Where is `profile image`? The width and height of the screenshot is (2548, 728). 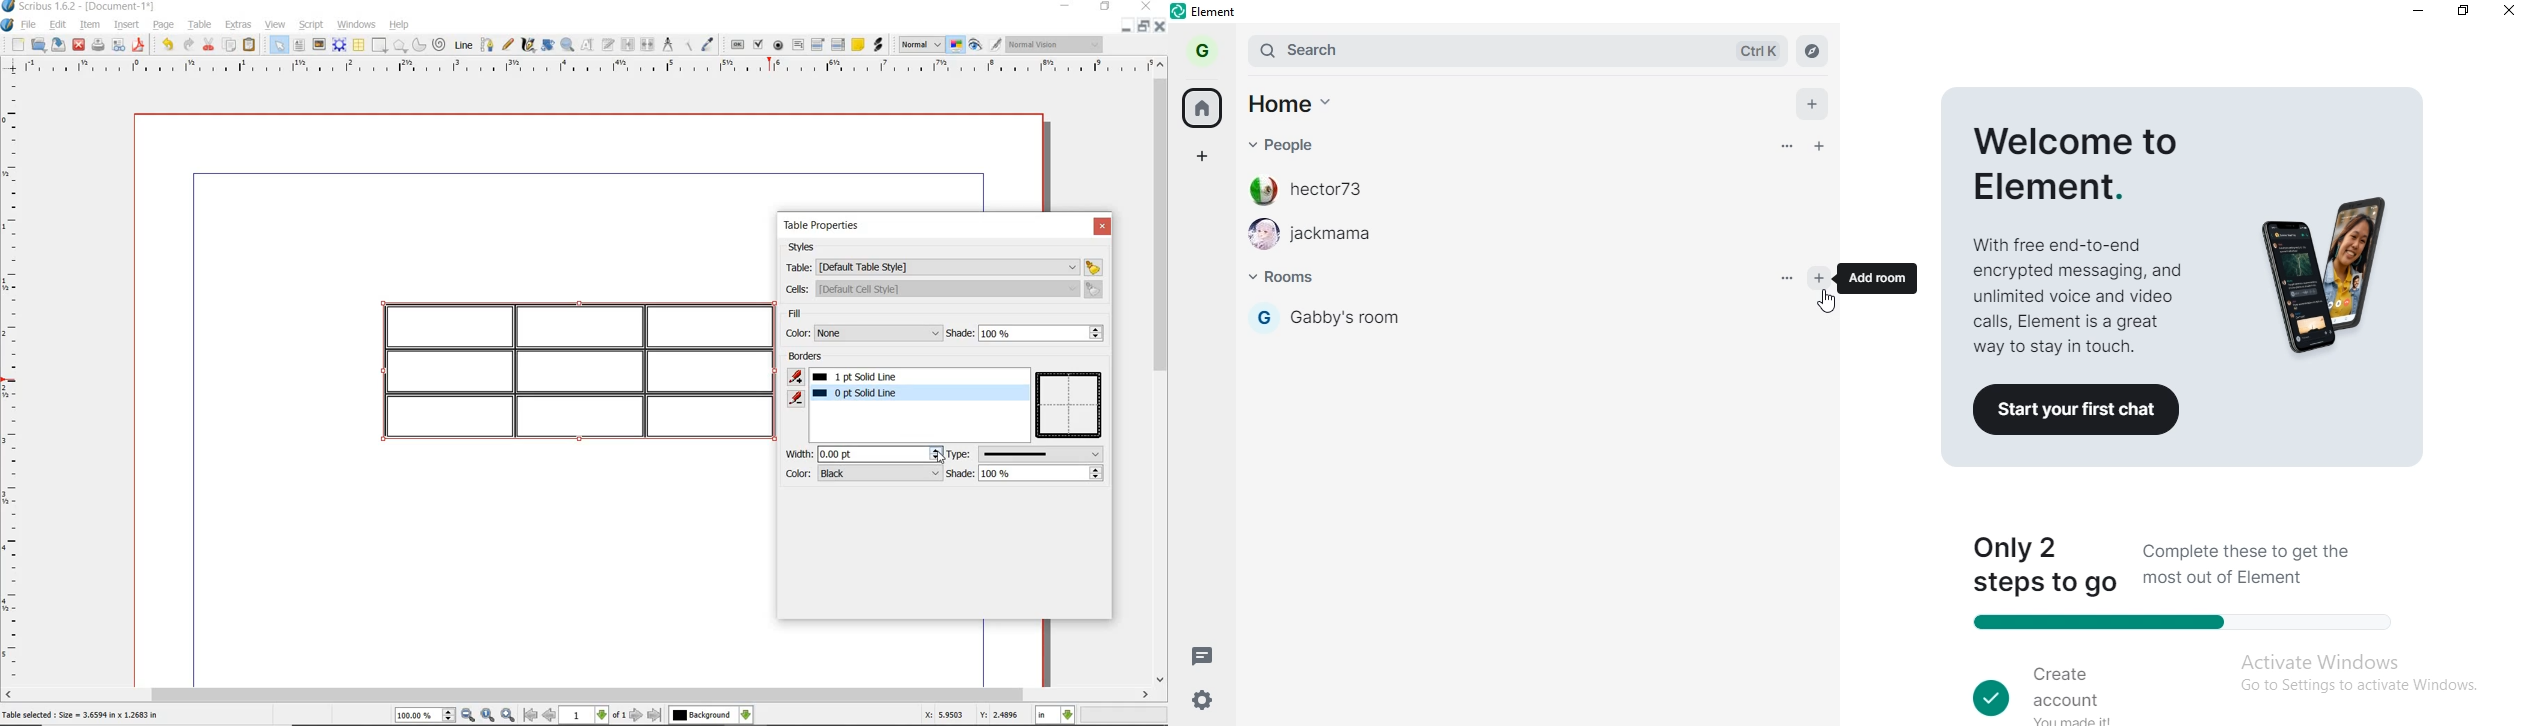 profile image is located at coordinates (1261, 190).